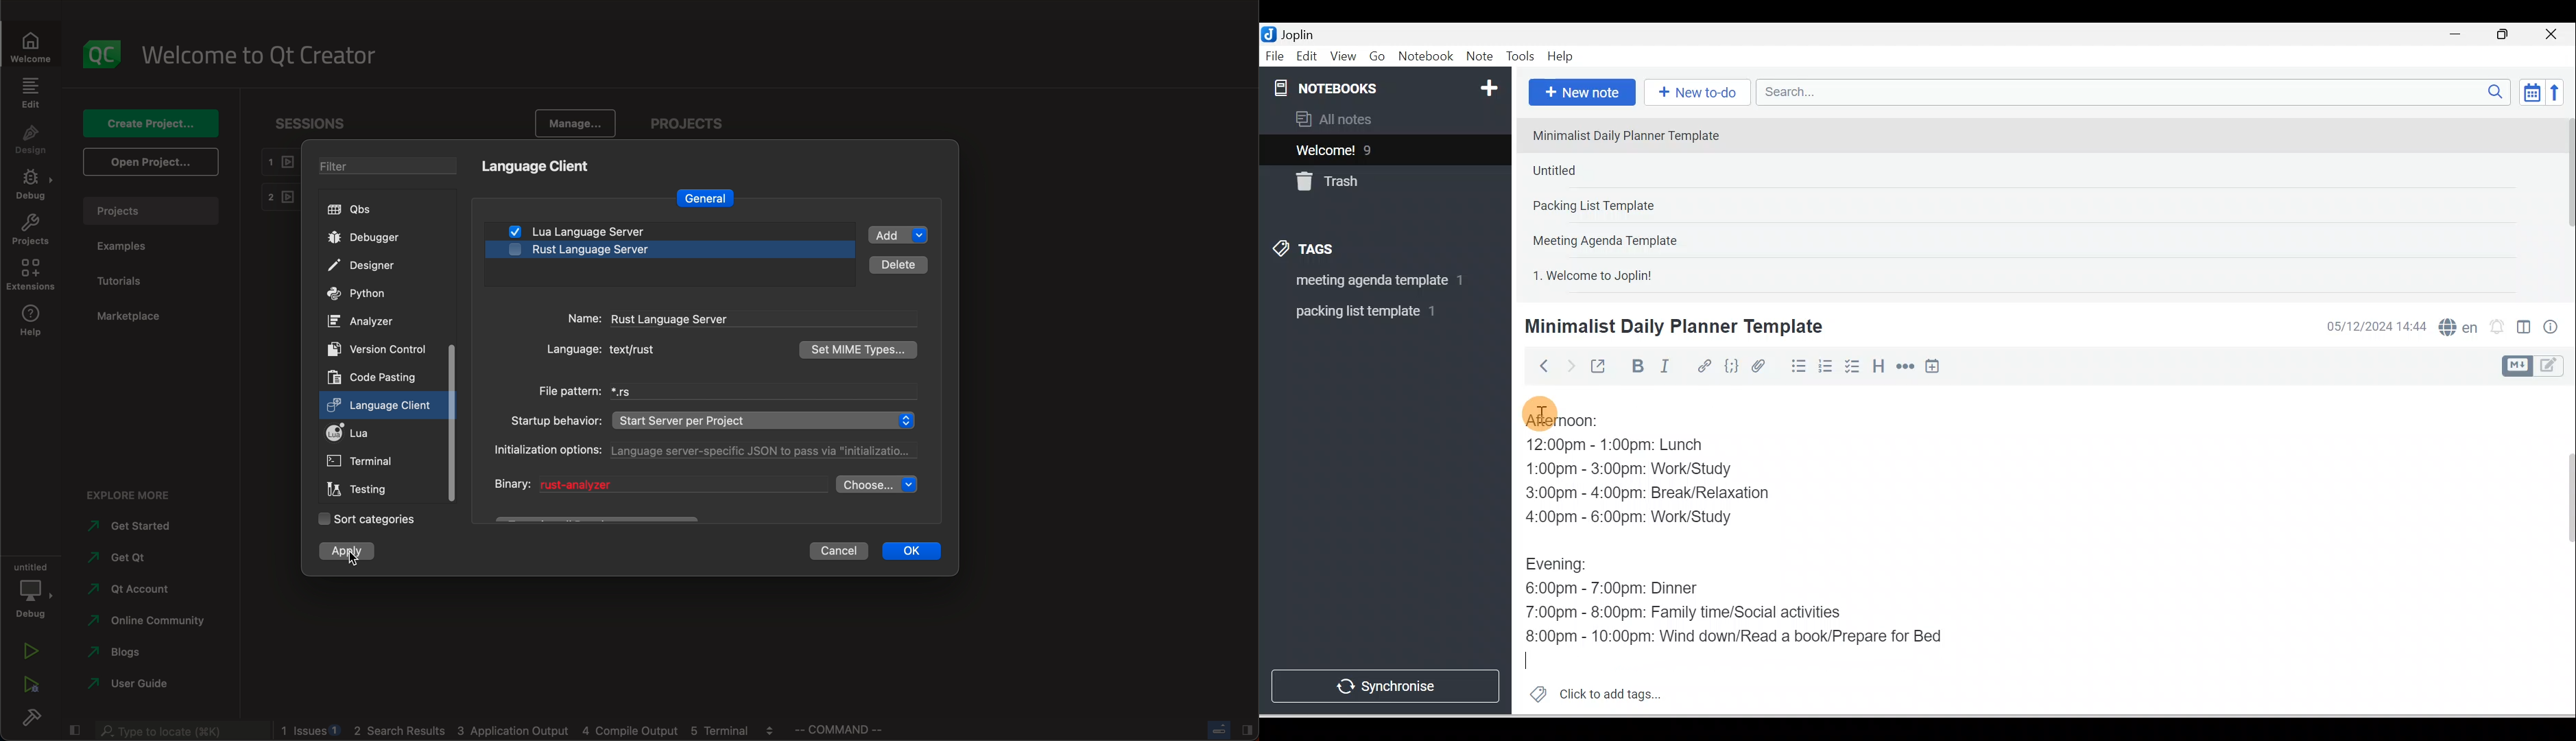 Image resolution: width=2576 pixels, height=756 pixels. Describe the element at coordinates (2559, 92) in the screenshot. I see `Reverse sort` at that location.